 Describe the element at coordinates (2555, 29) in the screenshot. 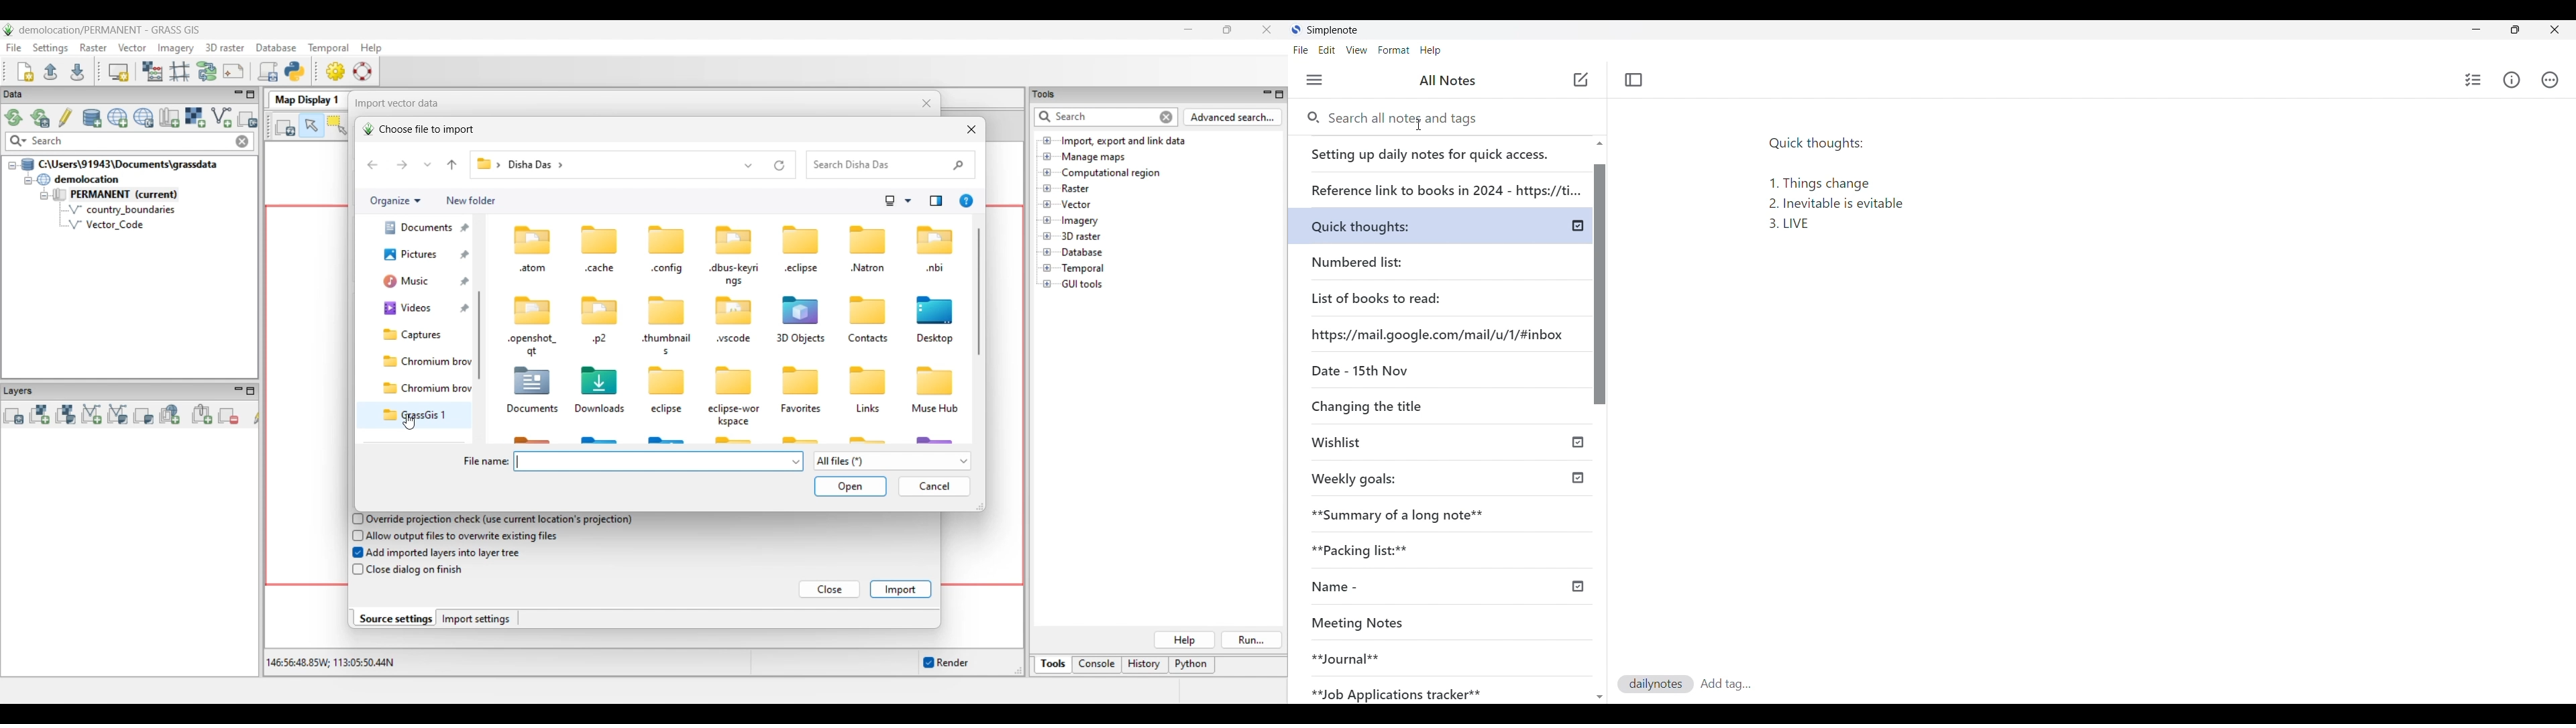

I see `Close interface` at that location.